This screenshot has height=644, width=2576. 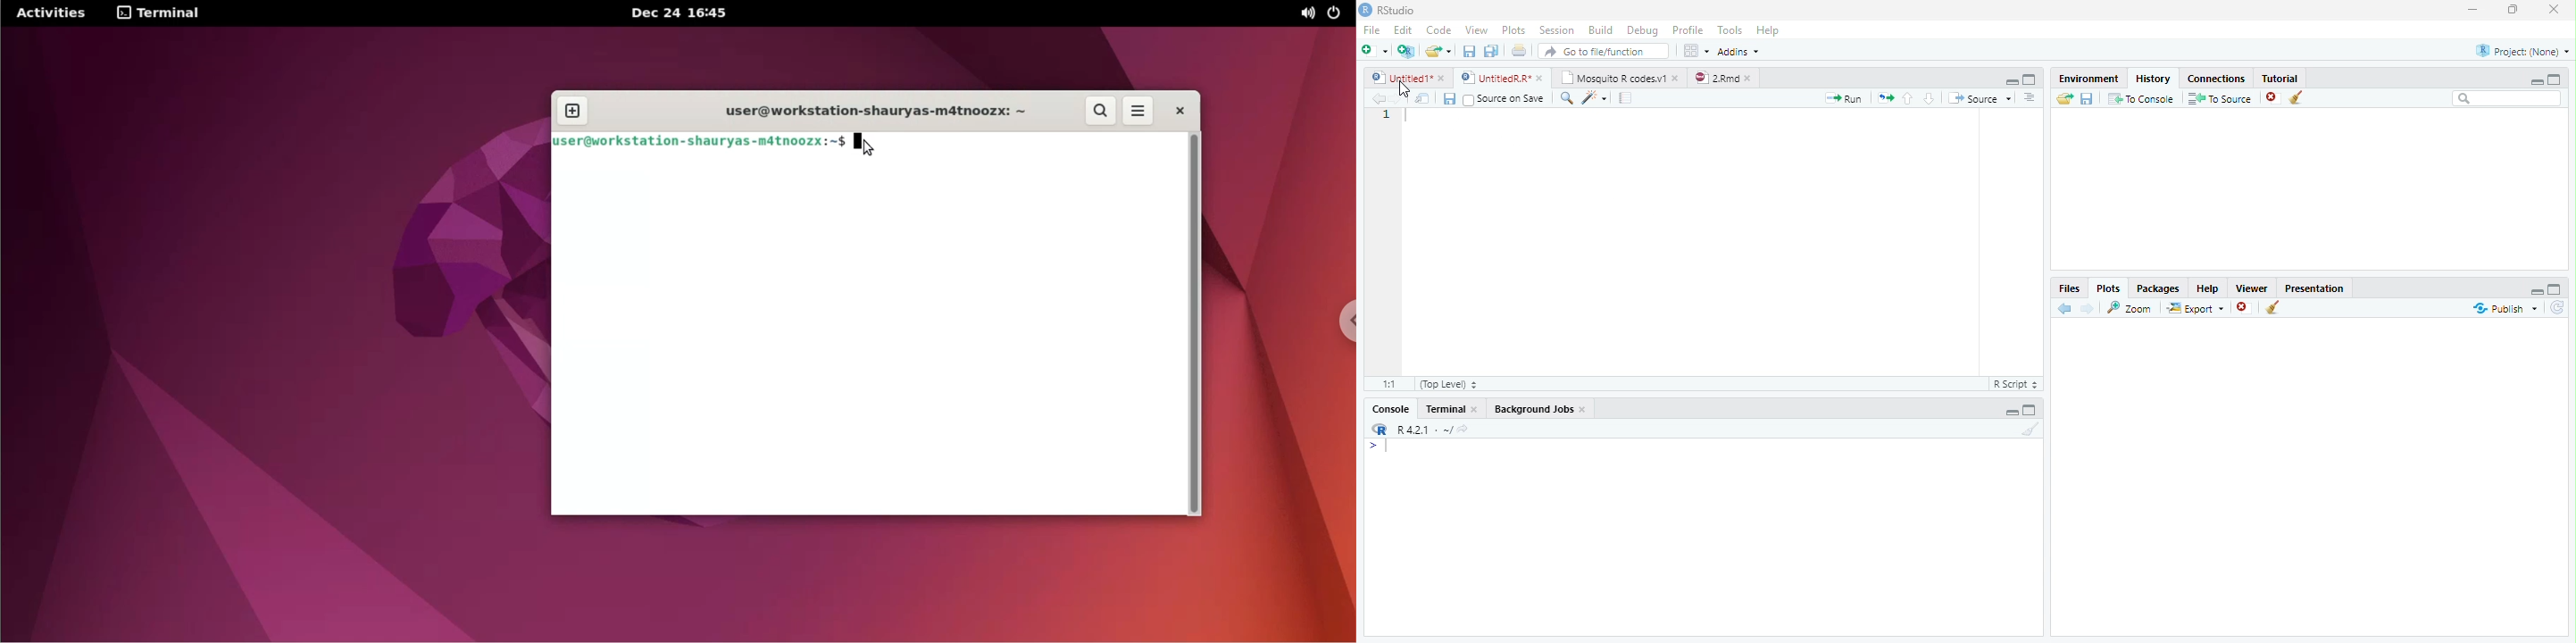 I want to click on Packages, so click(x=2159, y=288).